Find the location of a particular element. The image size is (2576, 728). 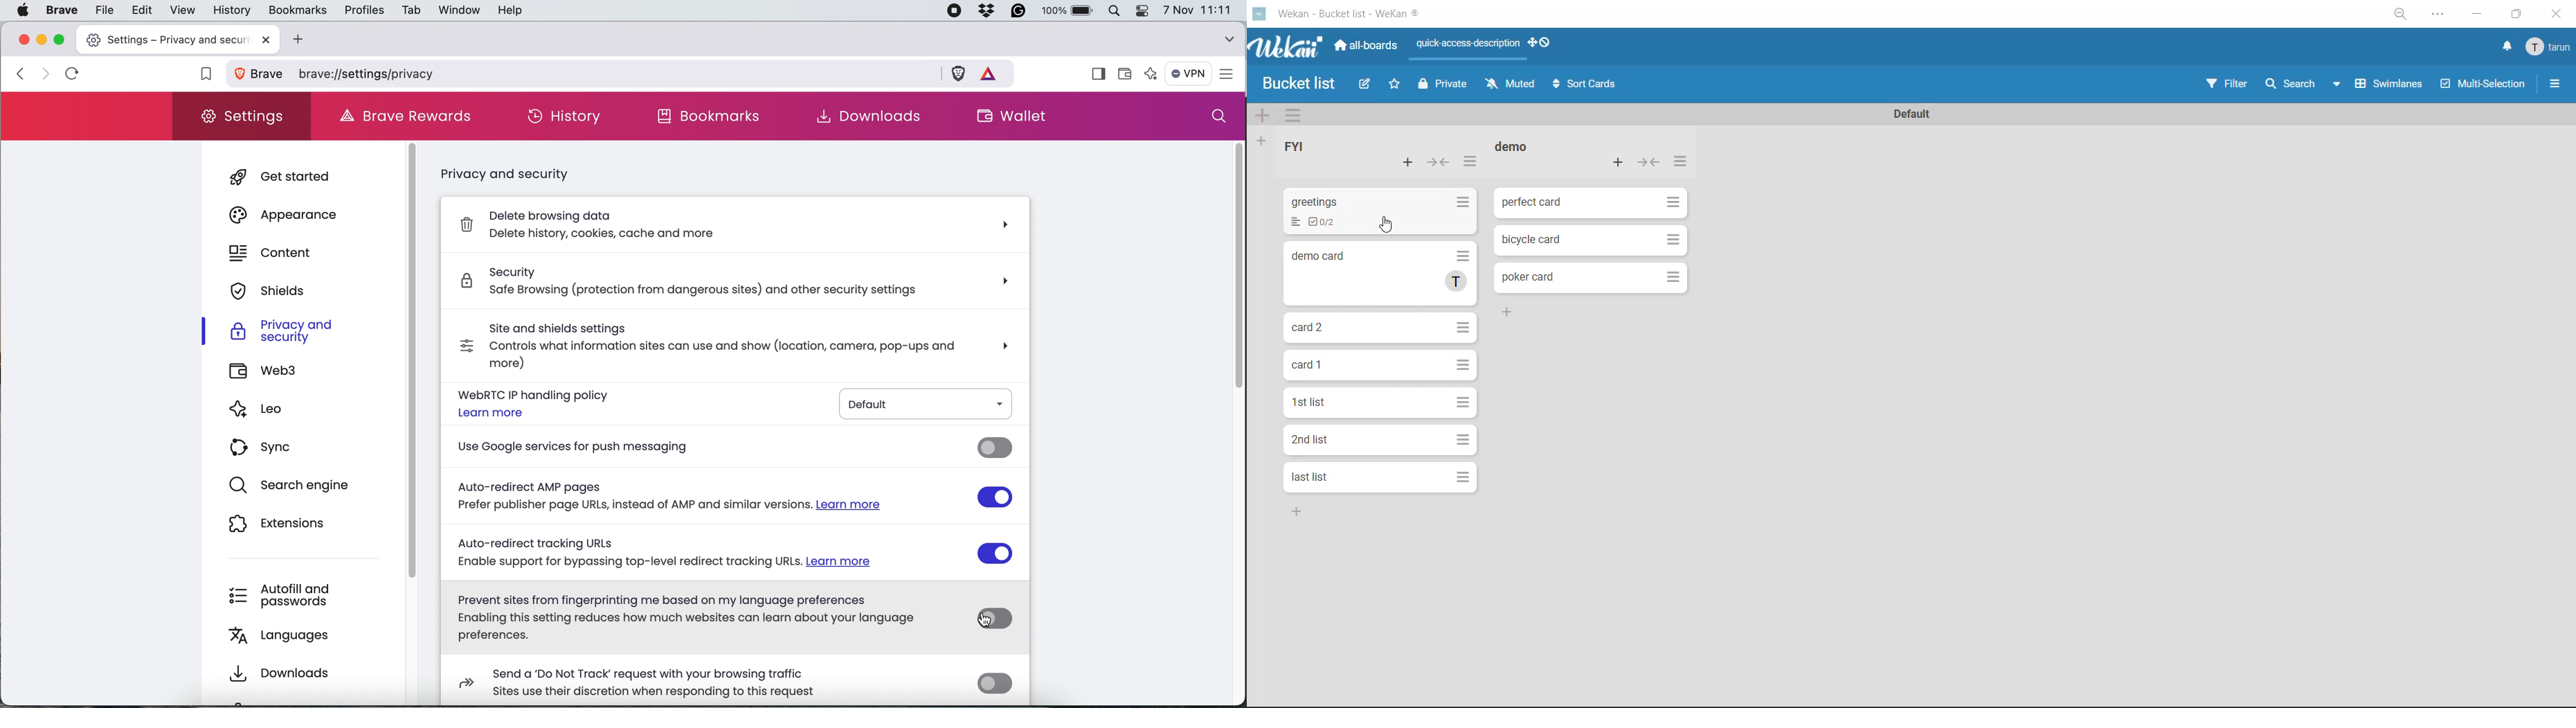

autofill and passwords is located at coordinates (286, 595).